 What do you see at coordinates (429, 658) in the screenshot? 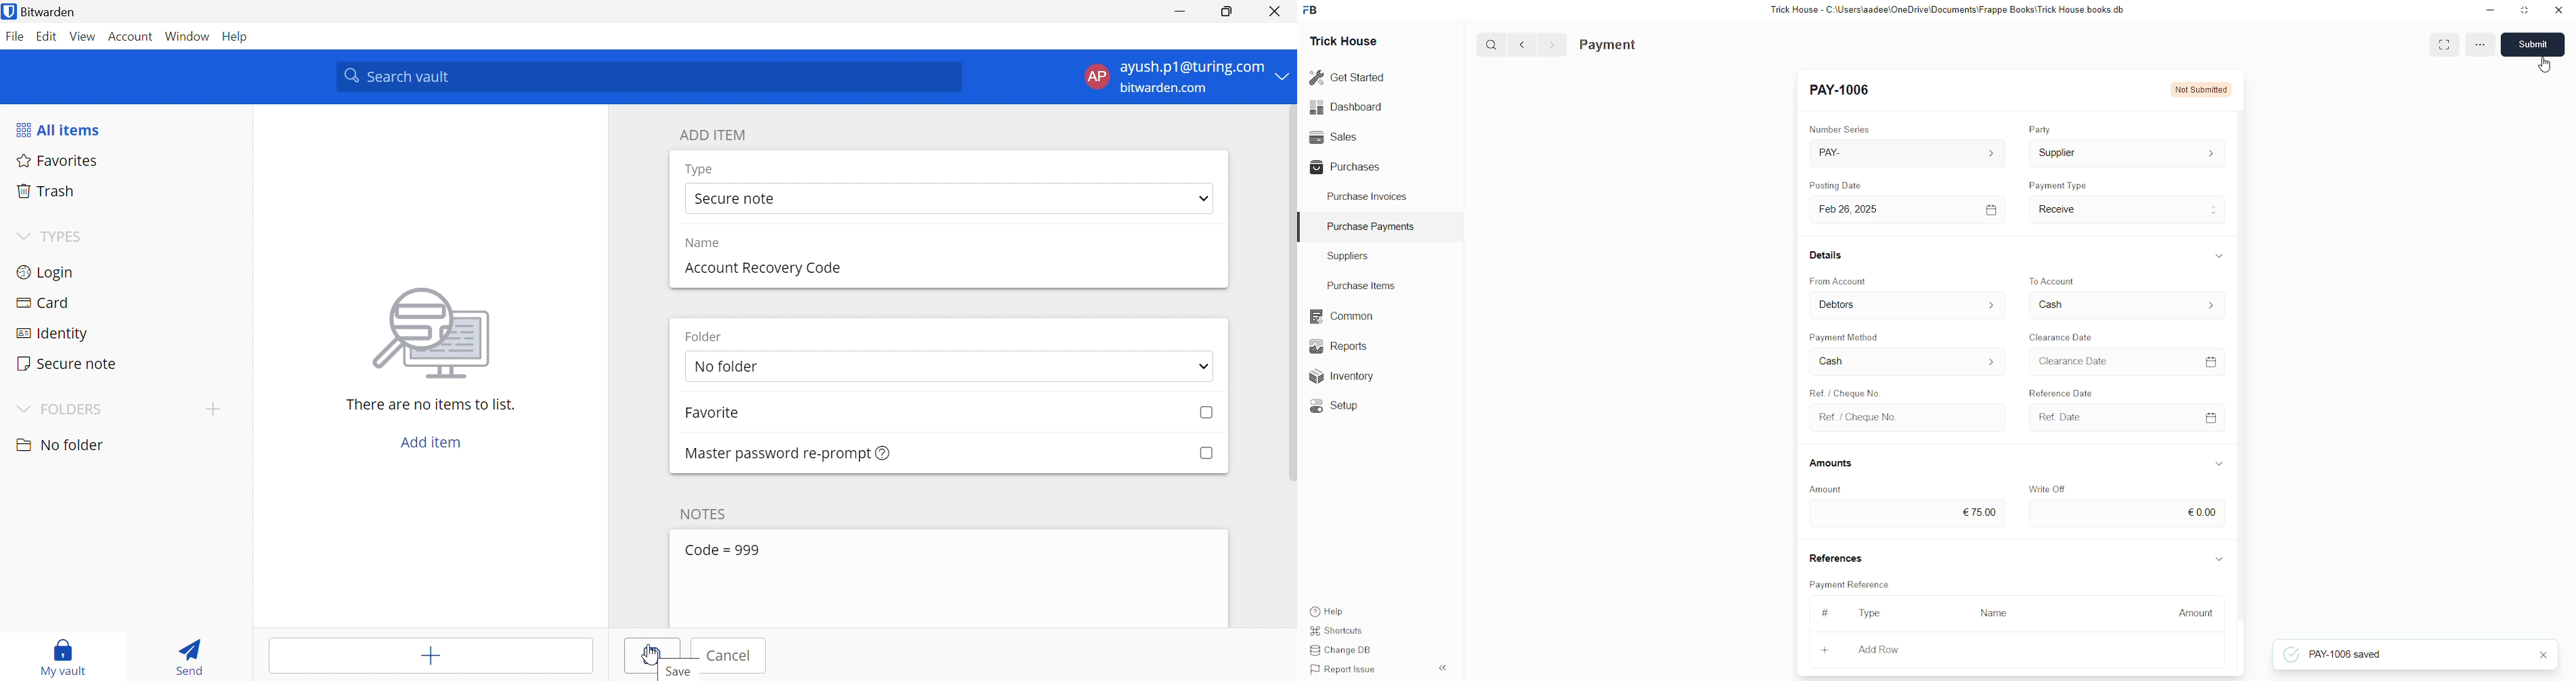
I see `Add item` at bounding box center [429, 658].